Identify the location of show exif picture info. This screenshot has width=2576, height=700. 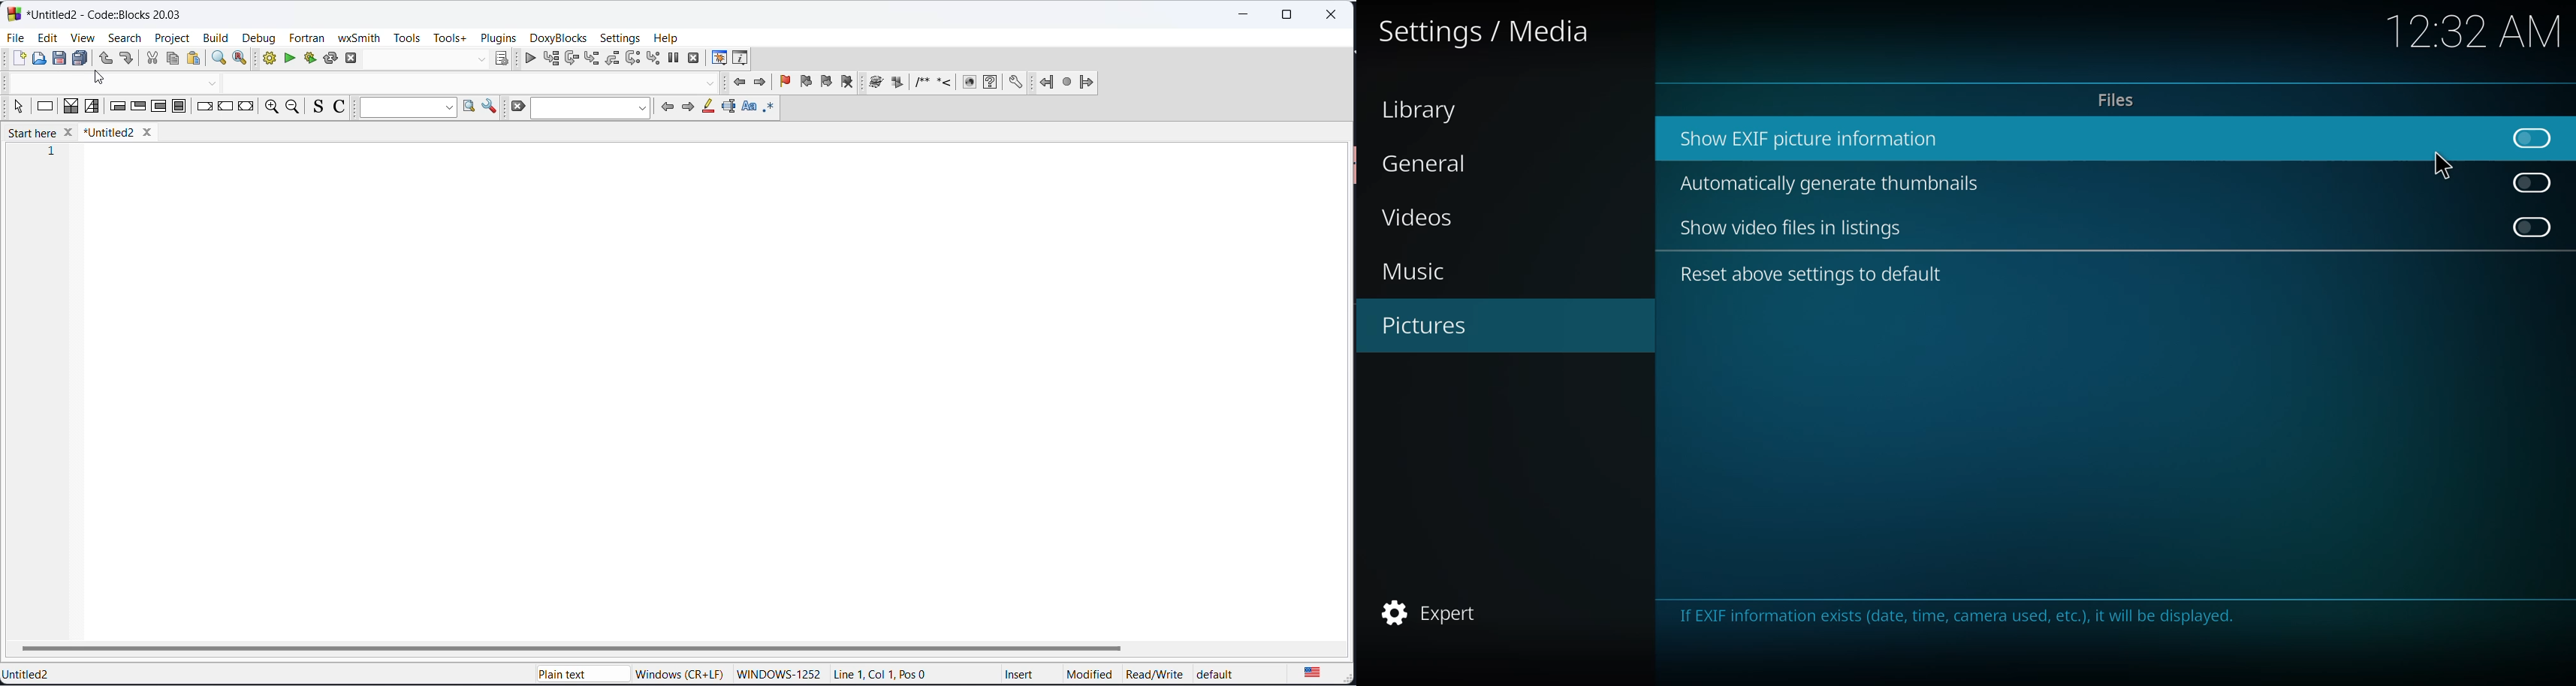
(1813, 138).